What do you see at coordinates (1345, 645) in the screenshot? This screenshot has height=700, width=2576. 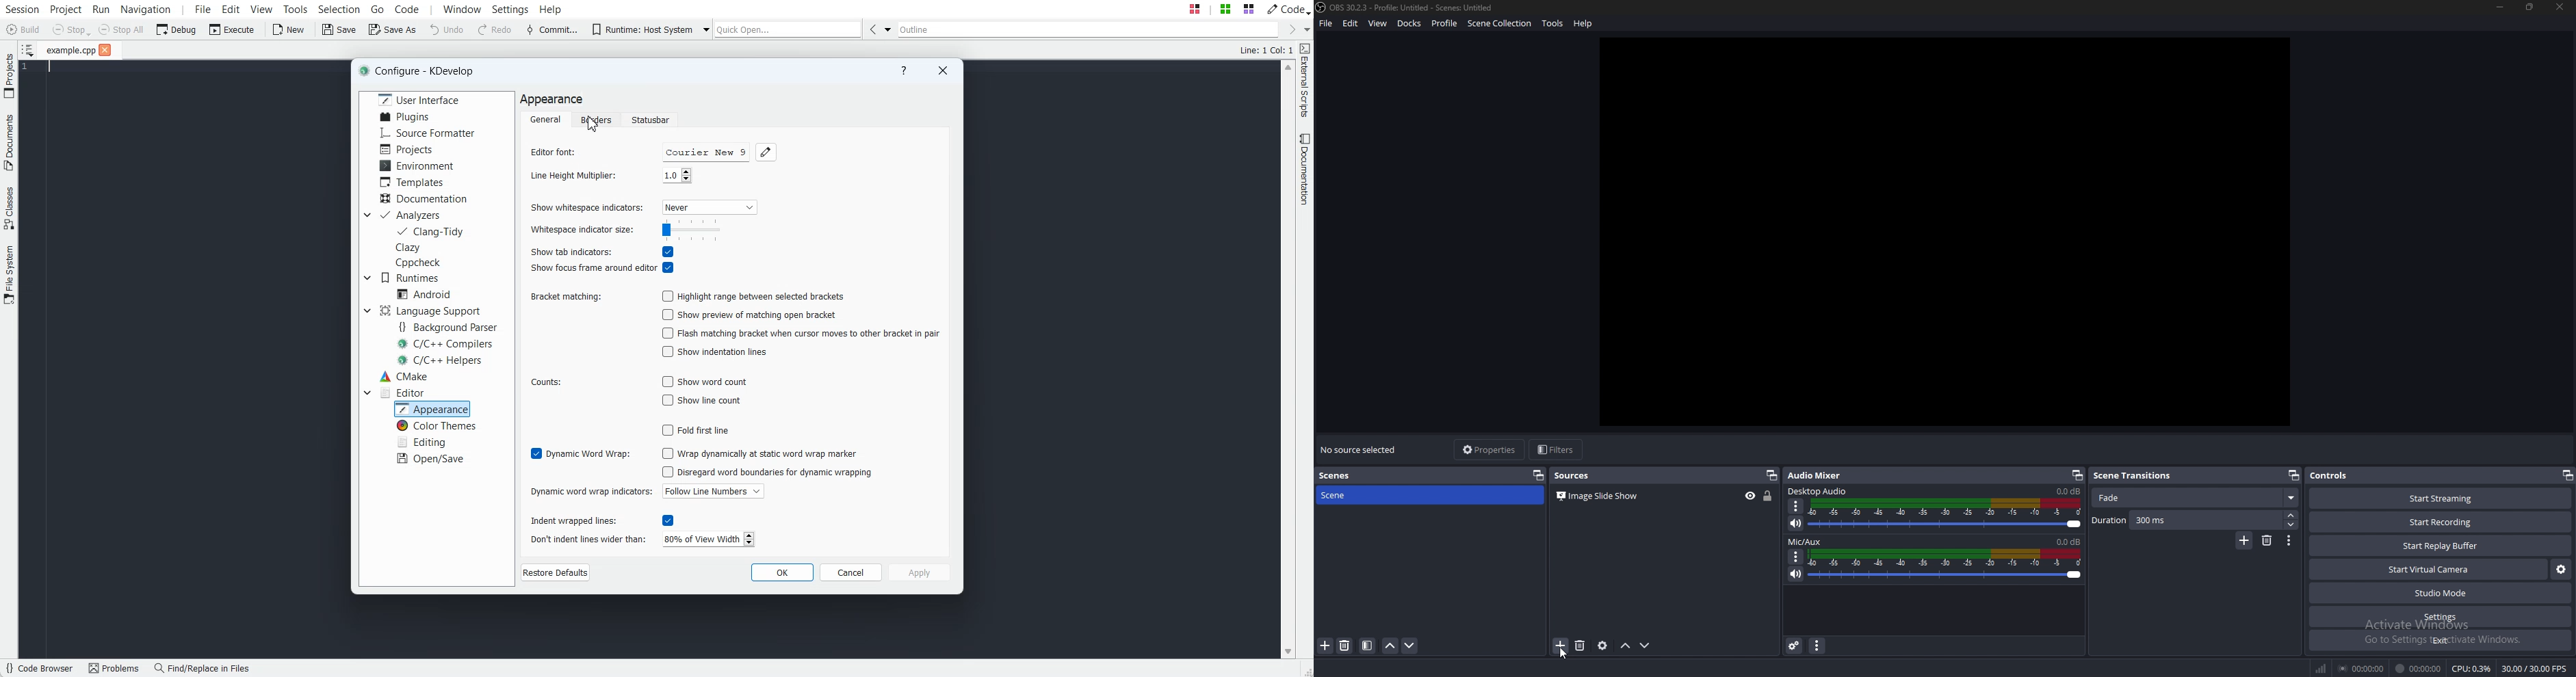 I see `remove source` at bounding box center [1345, 645].